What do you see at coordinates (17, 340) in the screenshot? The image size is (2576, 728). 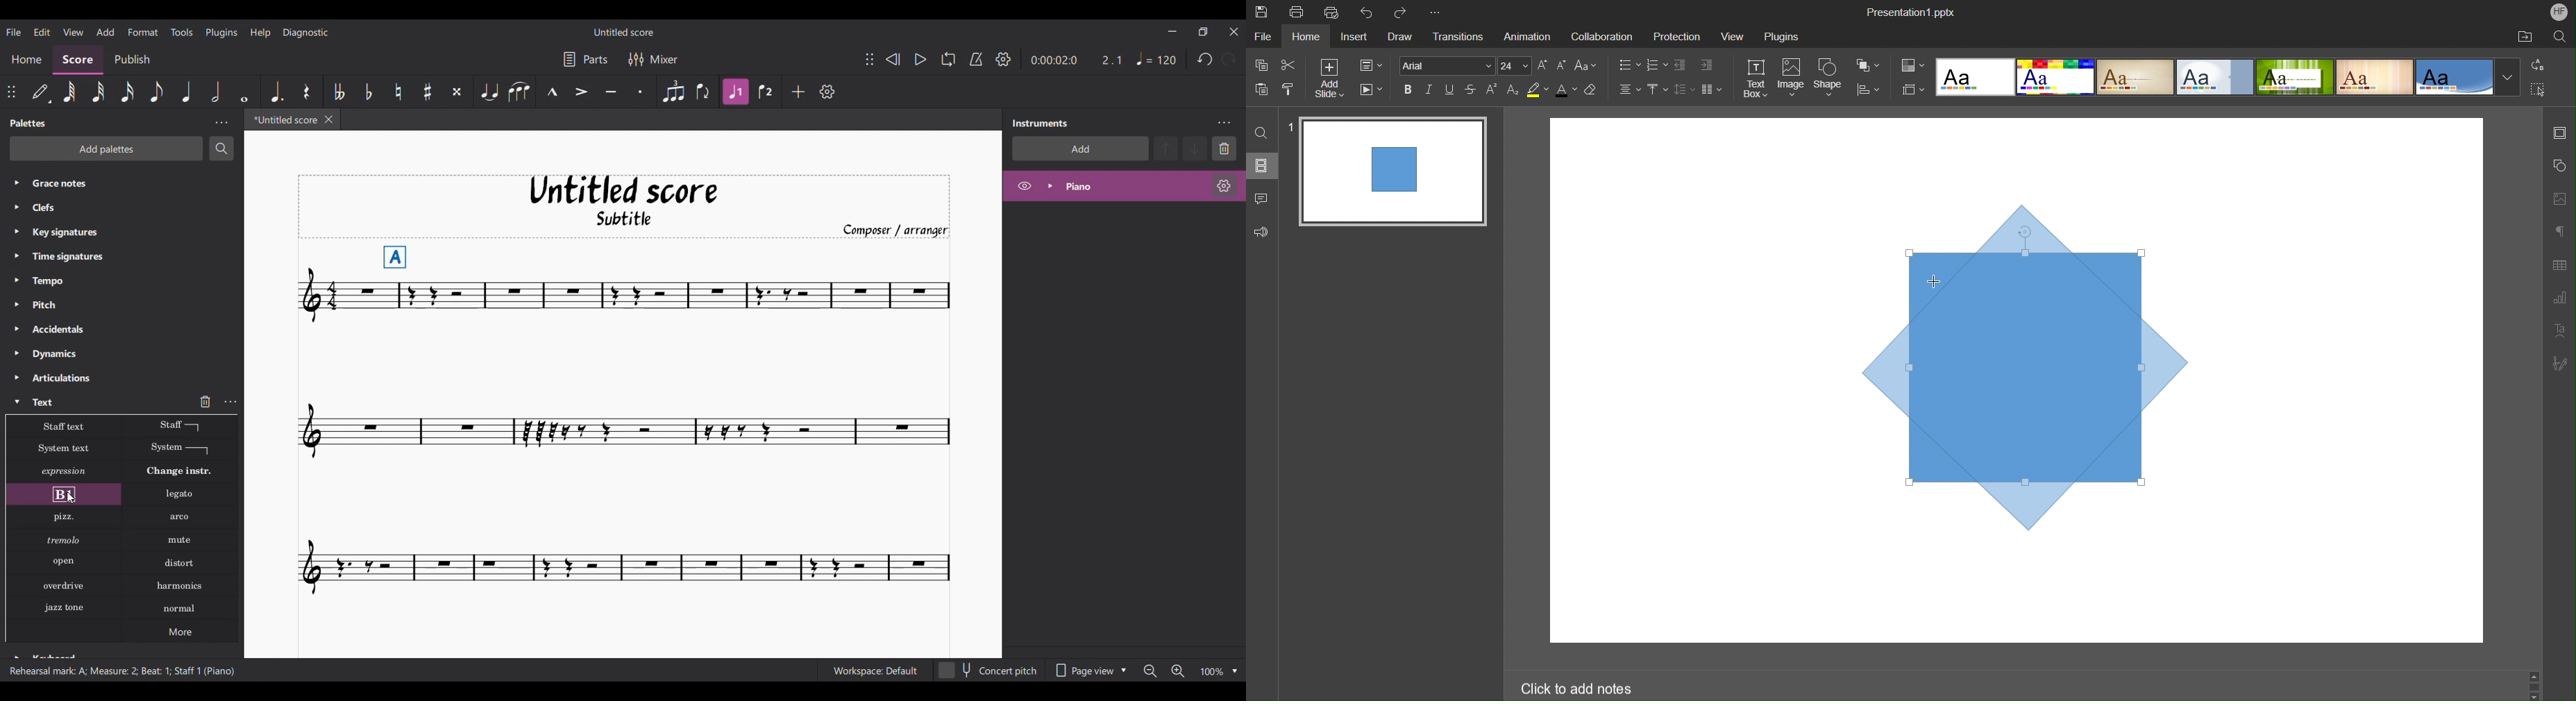 I see `Expand each palette` at bounding box center [17, 340].